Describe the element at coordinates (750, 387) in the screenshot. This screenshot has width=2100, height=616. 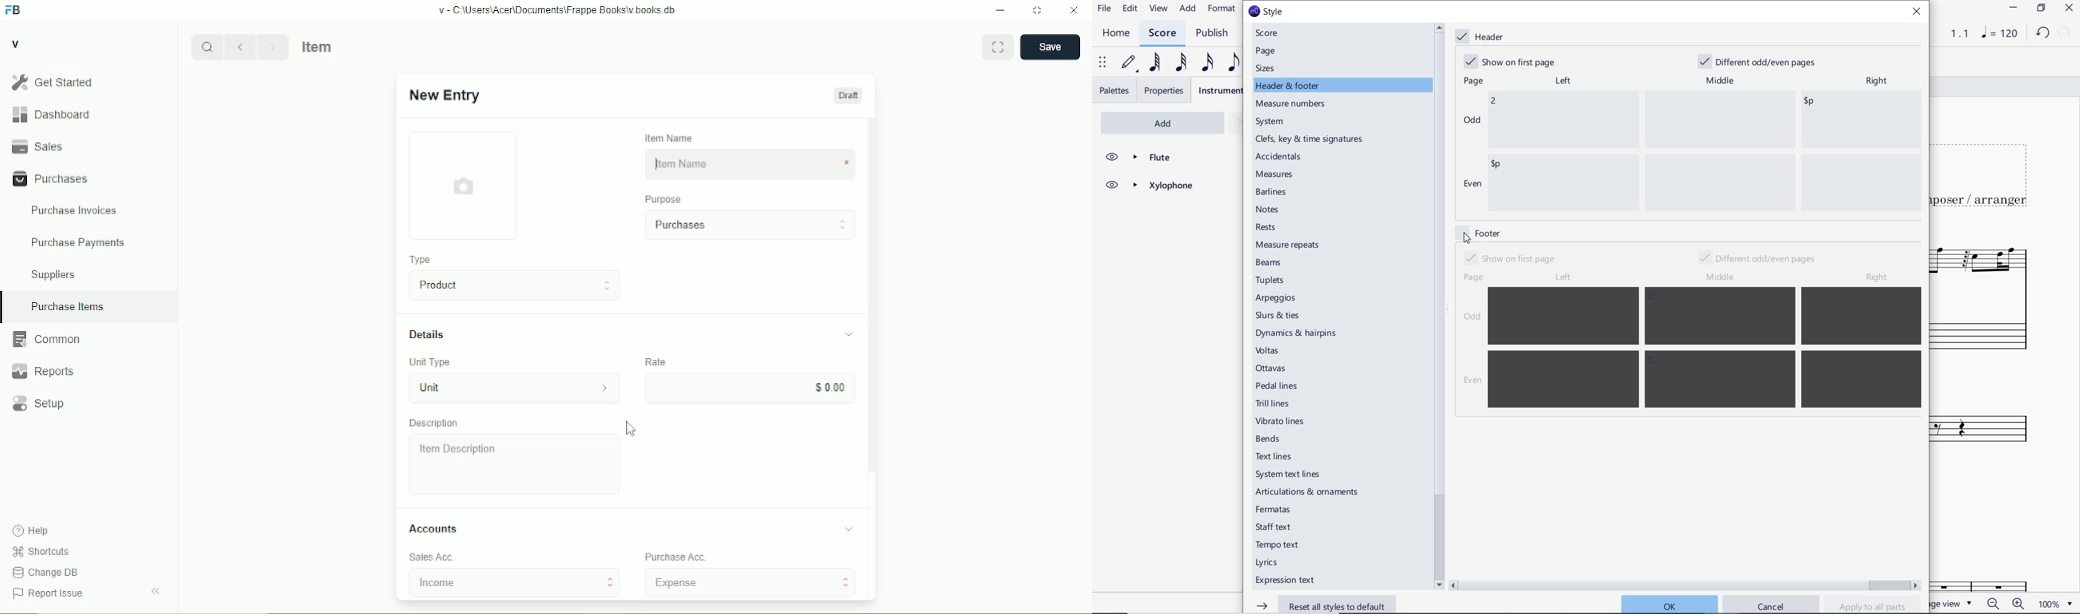
I see `$0.00` at that location.